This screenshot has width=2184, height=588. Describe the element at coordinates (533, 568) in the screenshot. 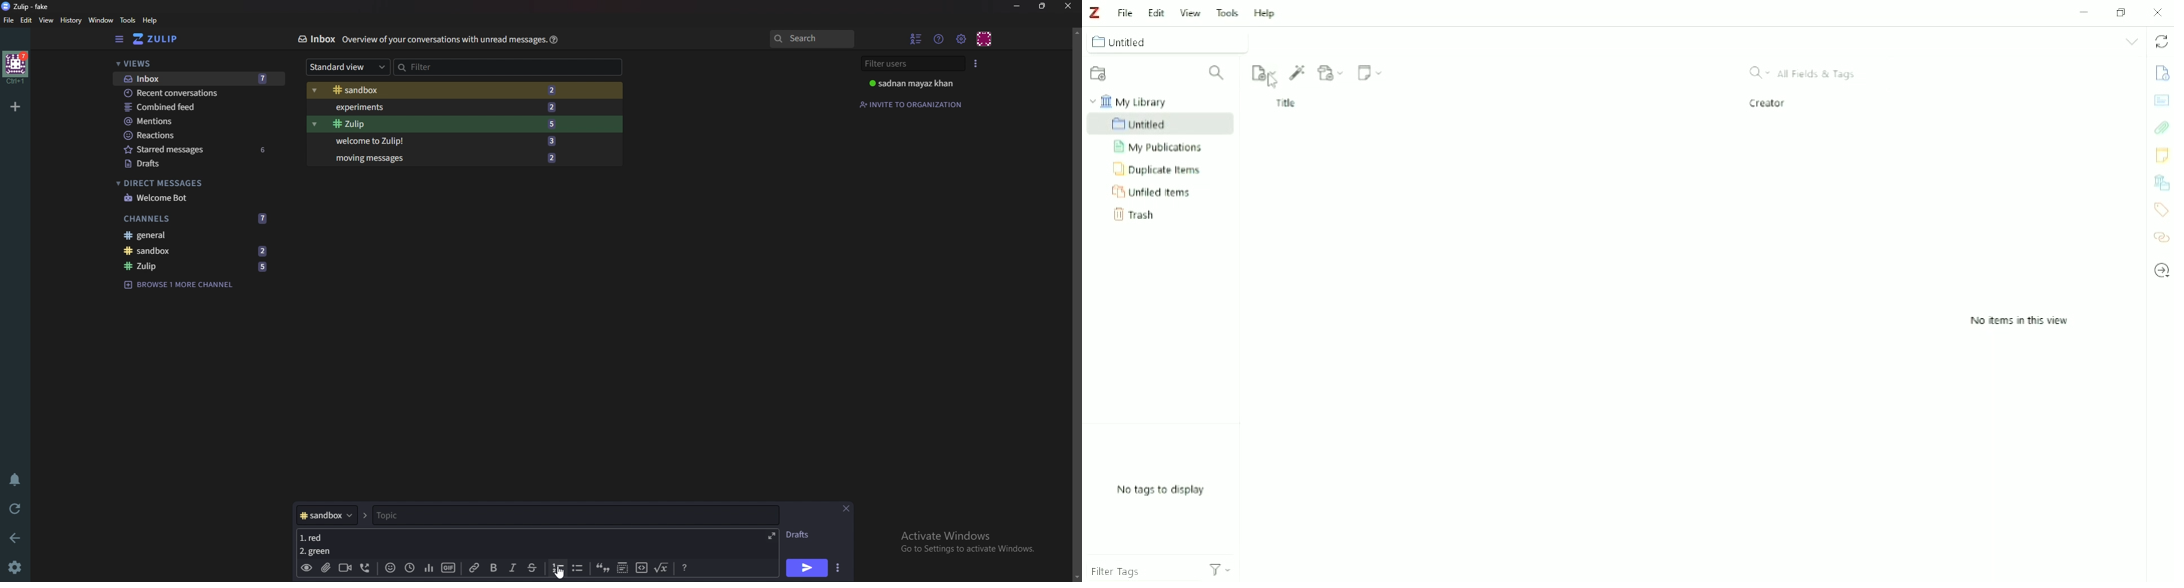

I see `Strike through` at that location.